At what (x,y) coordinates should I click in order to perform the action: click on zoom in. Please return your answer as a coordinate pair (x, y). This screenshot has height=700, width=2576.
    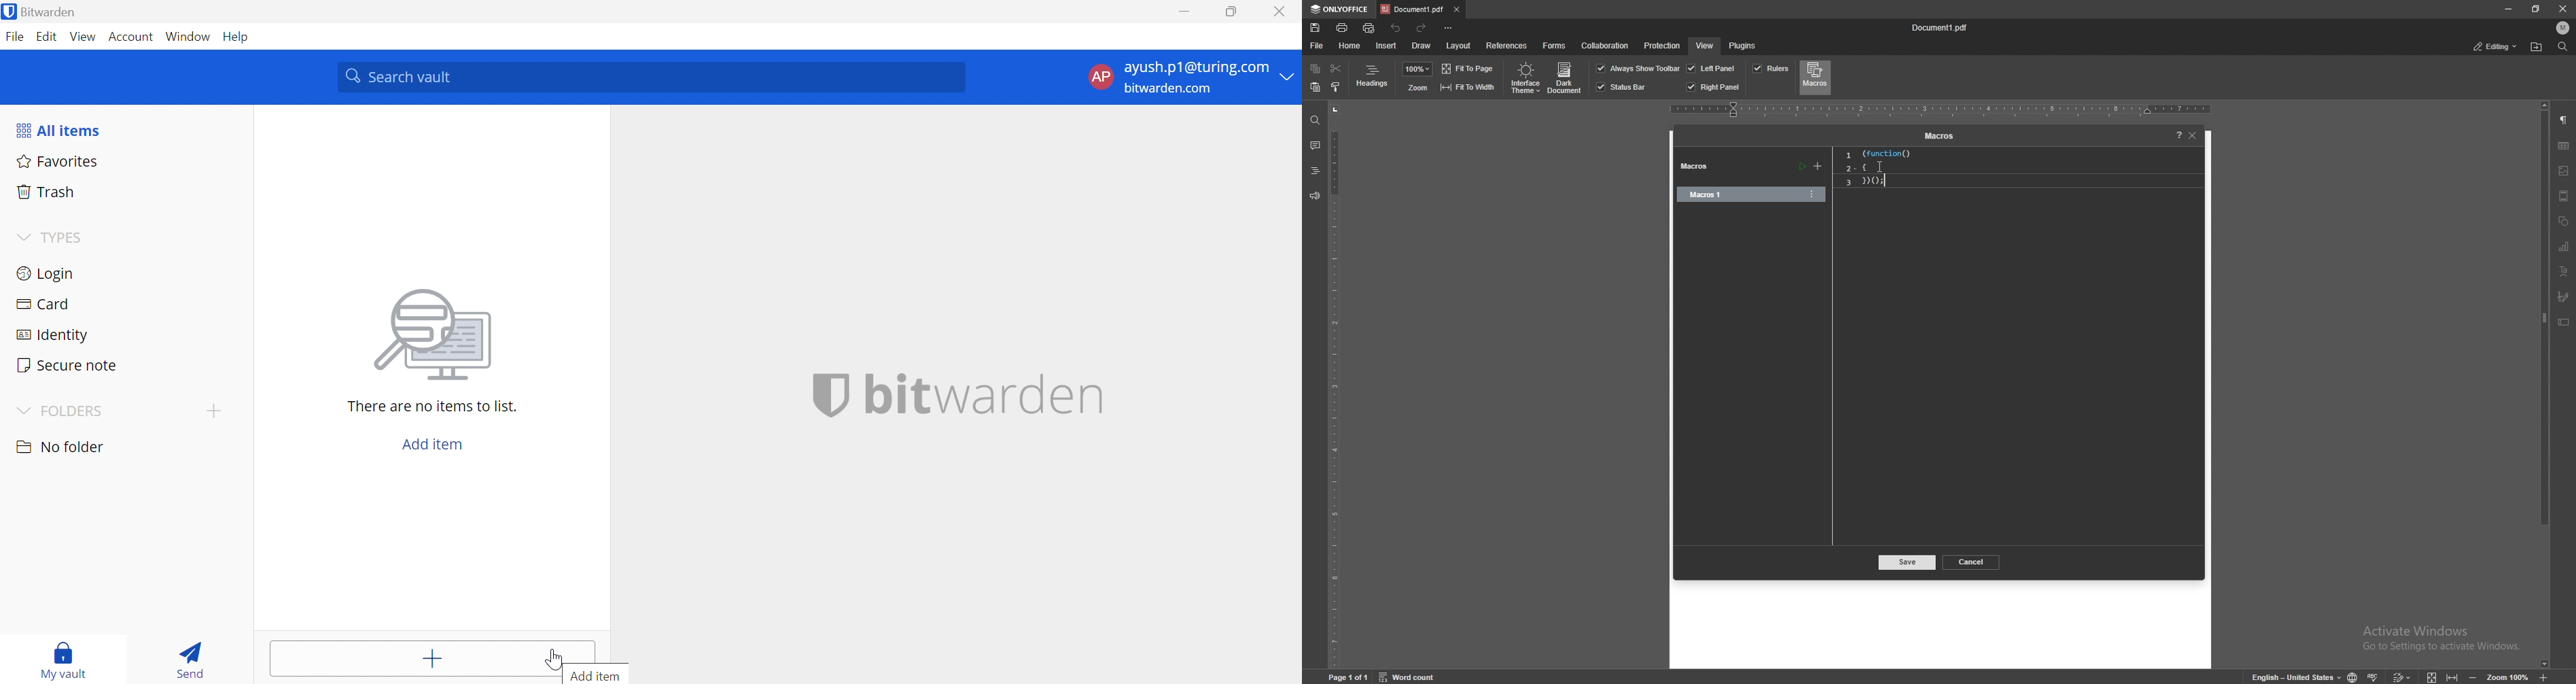
    Looking at the image, I should click on (2545, 678).